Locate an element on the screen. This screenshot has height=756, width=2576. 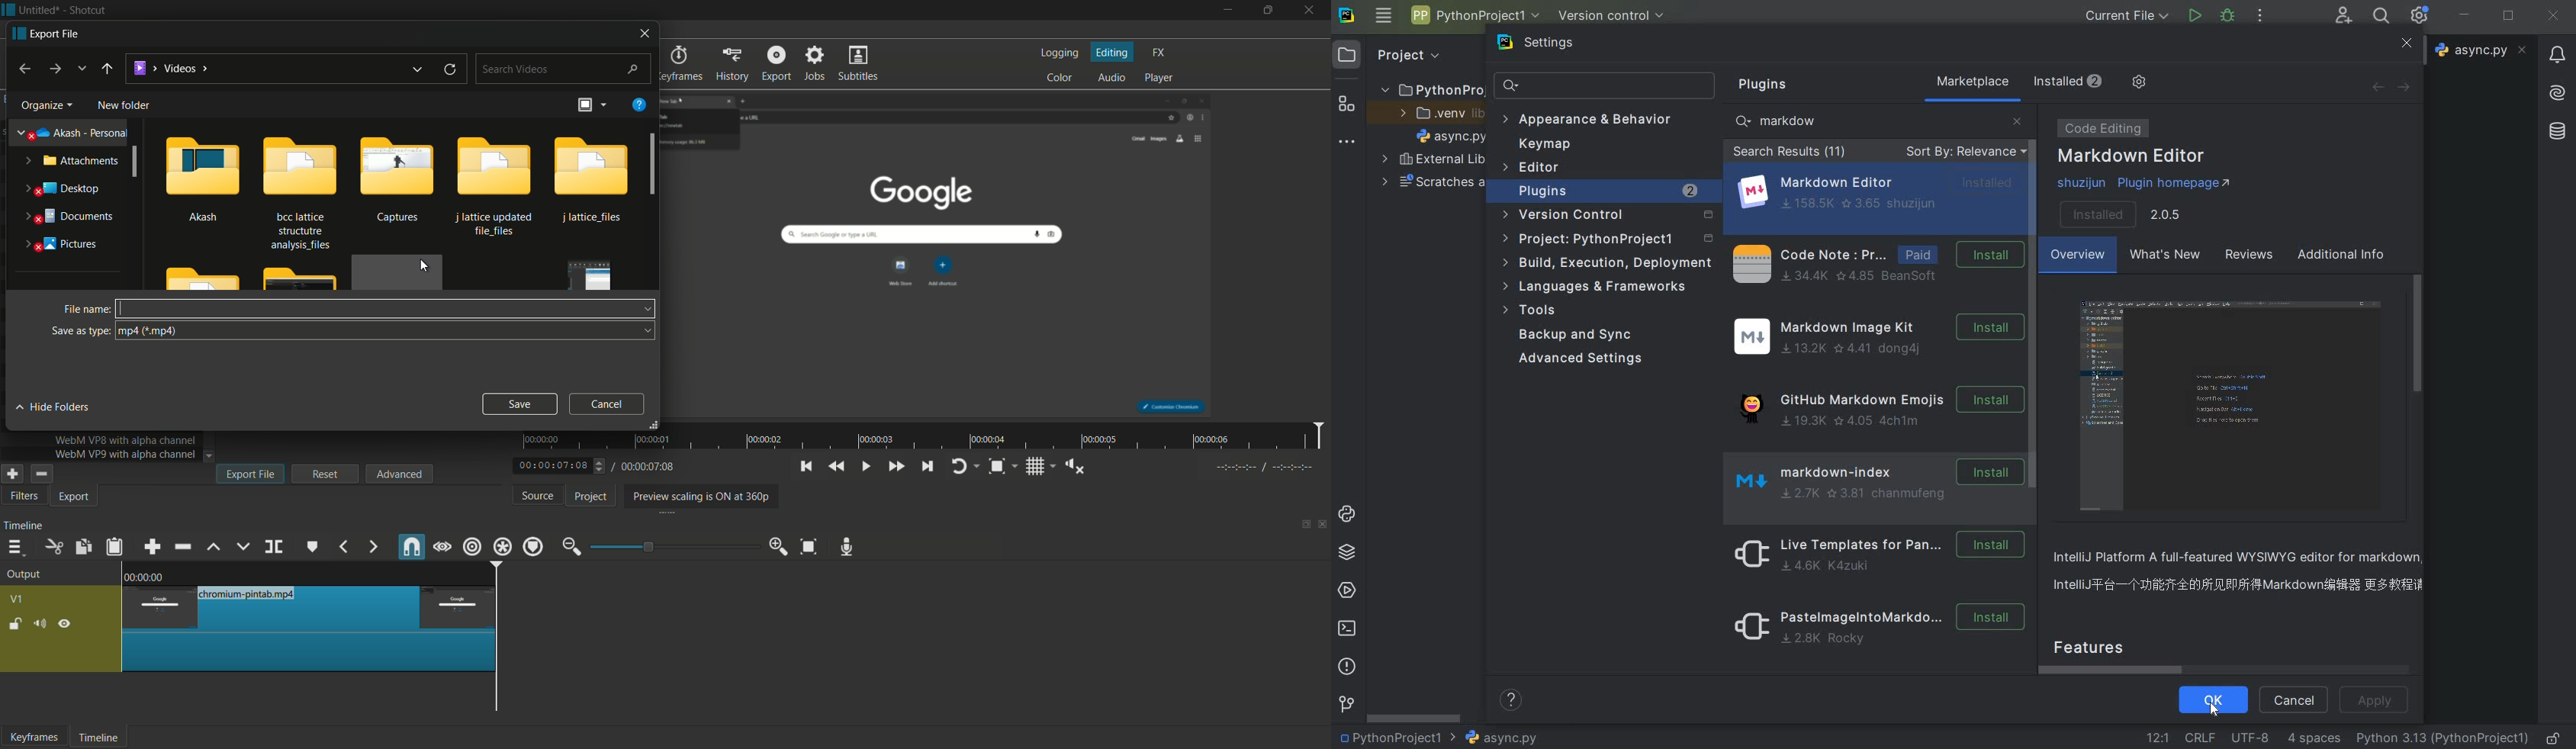
toggle player looping is located at coordinates (959, 467).